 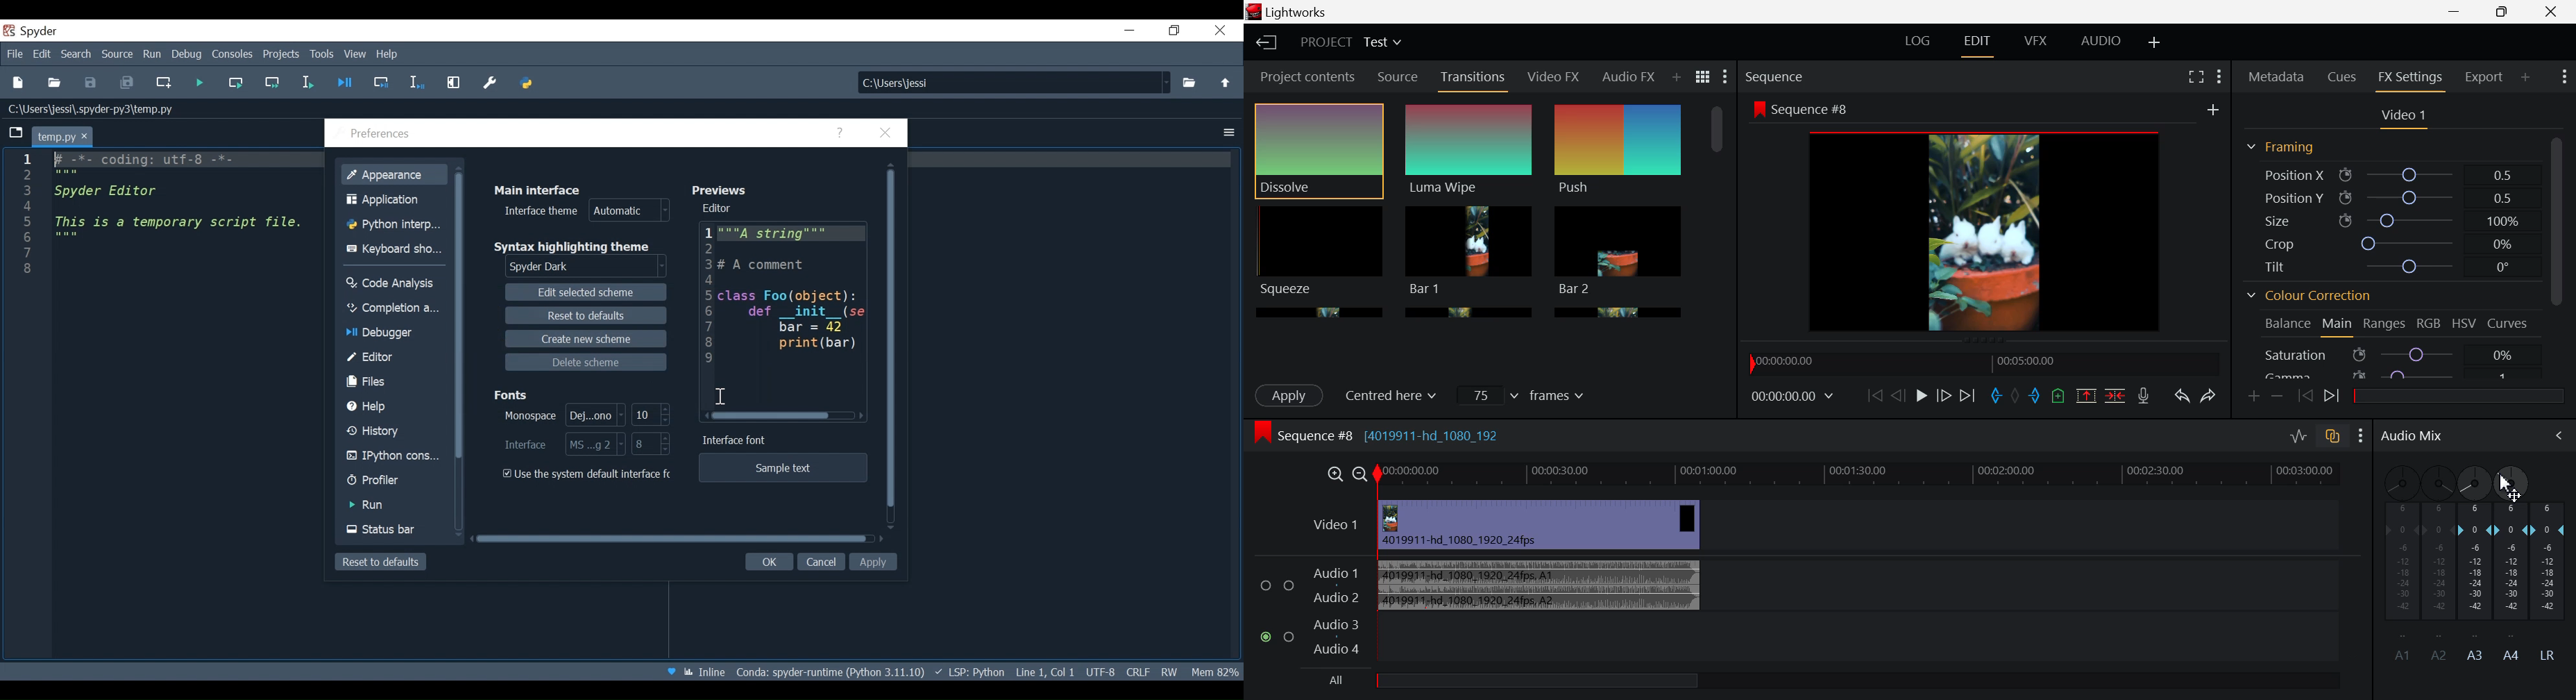 I want to click on Timeline Track, so click(x=1872, y=474).